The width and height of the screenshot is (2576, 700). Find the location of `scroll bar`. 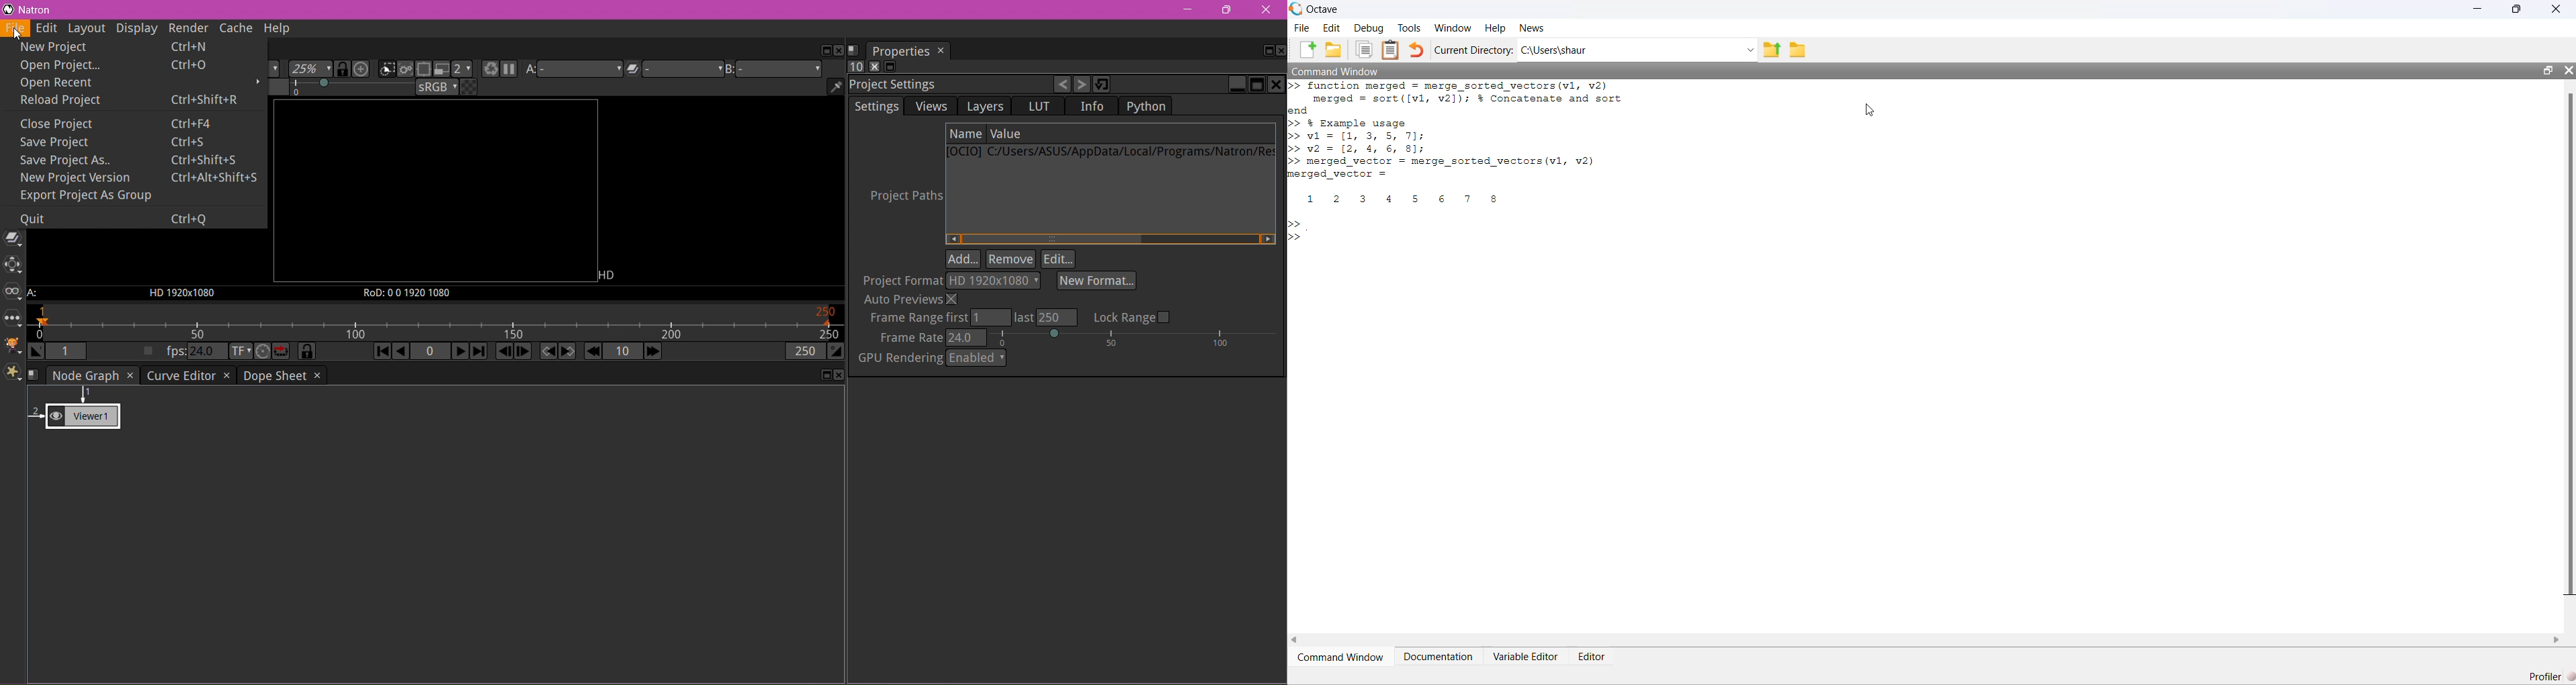

scroll bar is located at coordinates (2569, 343).